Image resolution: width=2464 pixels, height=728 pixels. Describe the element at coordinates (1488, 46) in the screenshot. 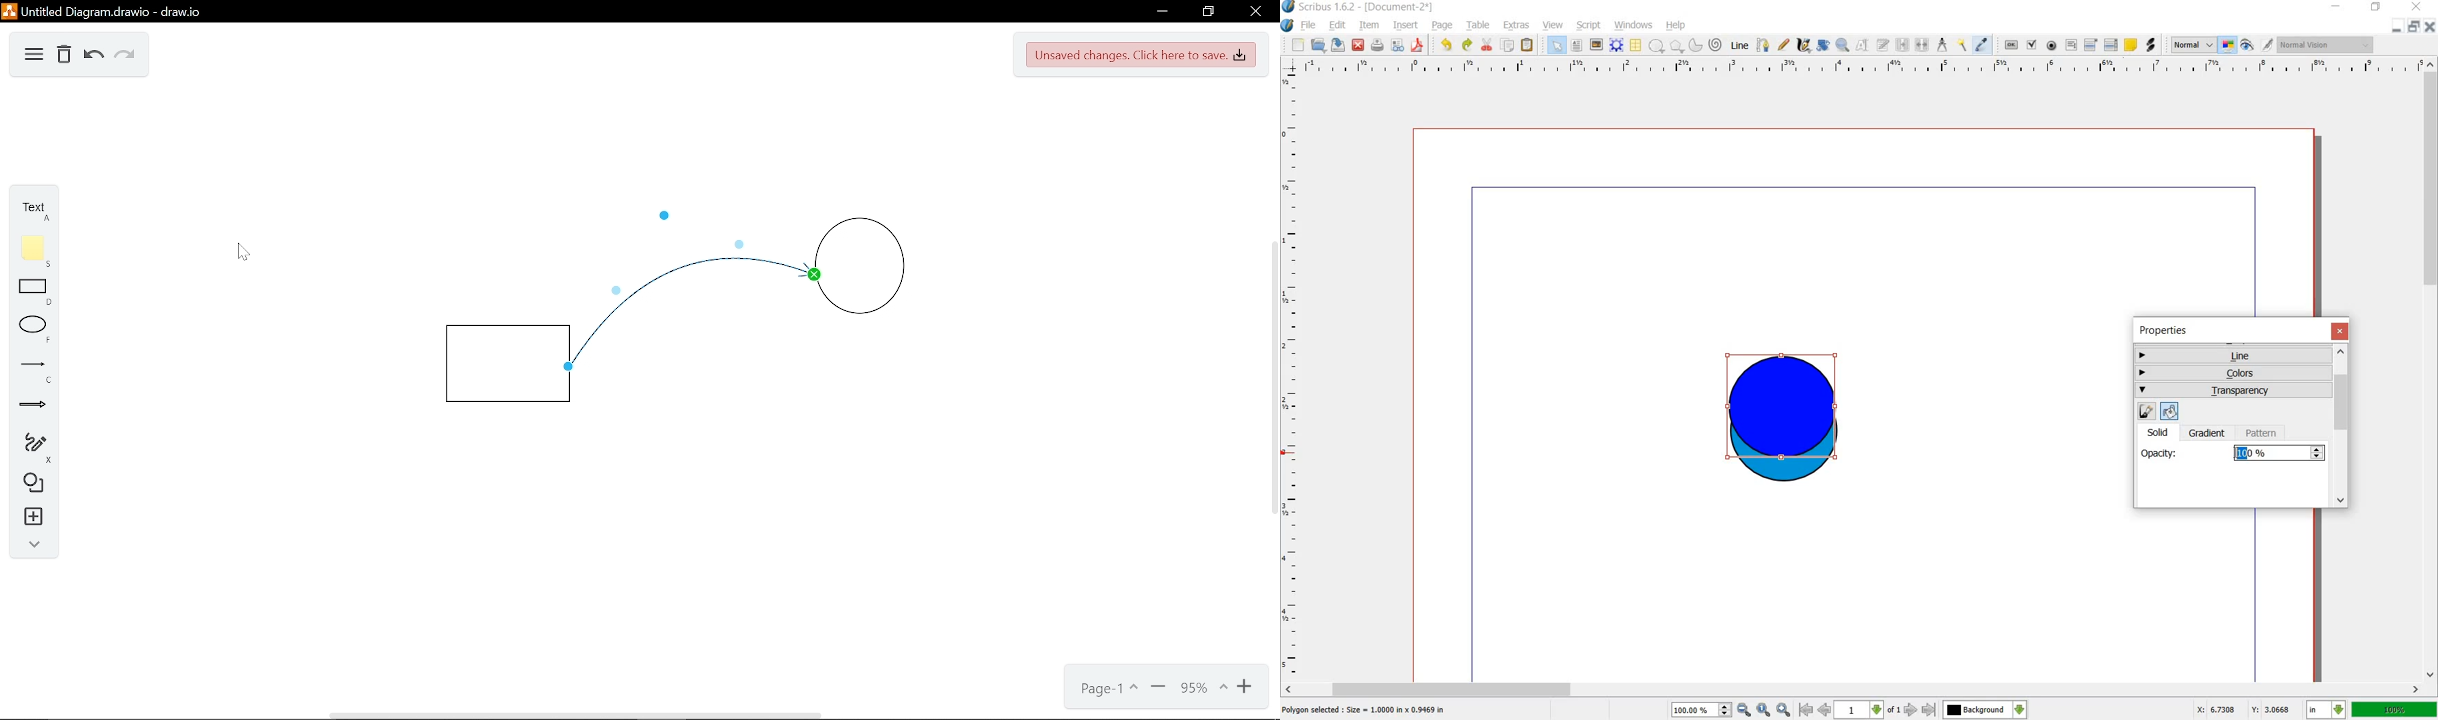

I see `cut` at that location.